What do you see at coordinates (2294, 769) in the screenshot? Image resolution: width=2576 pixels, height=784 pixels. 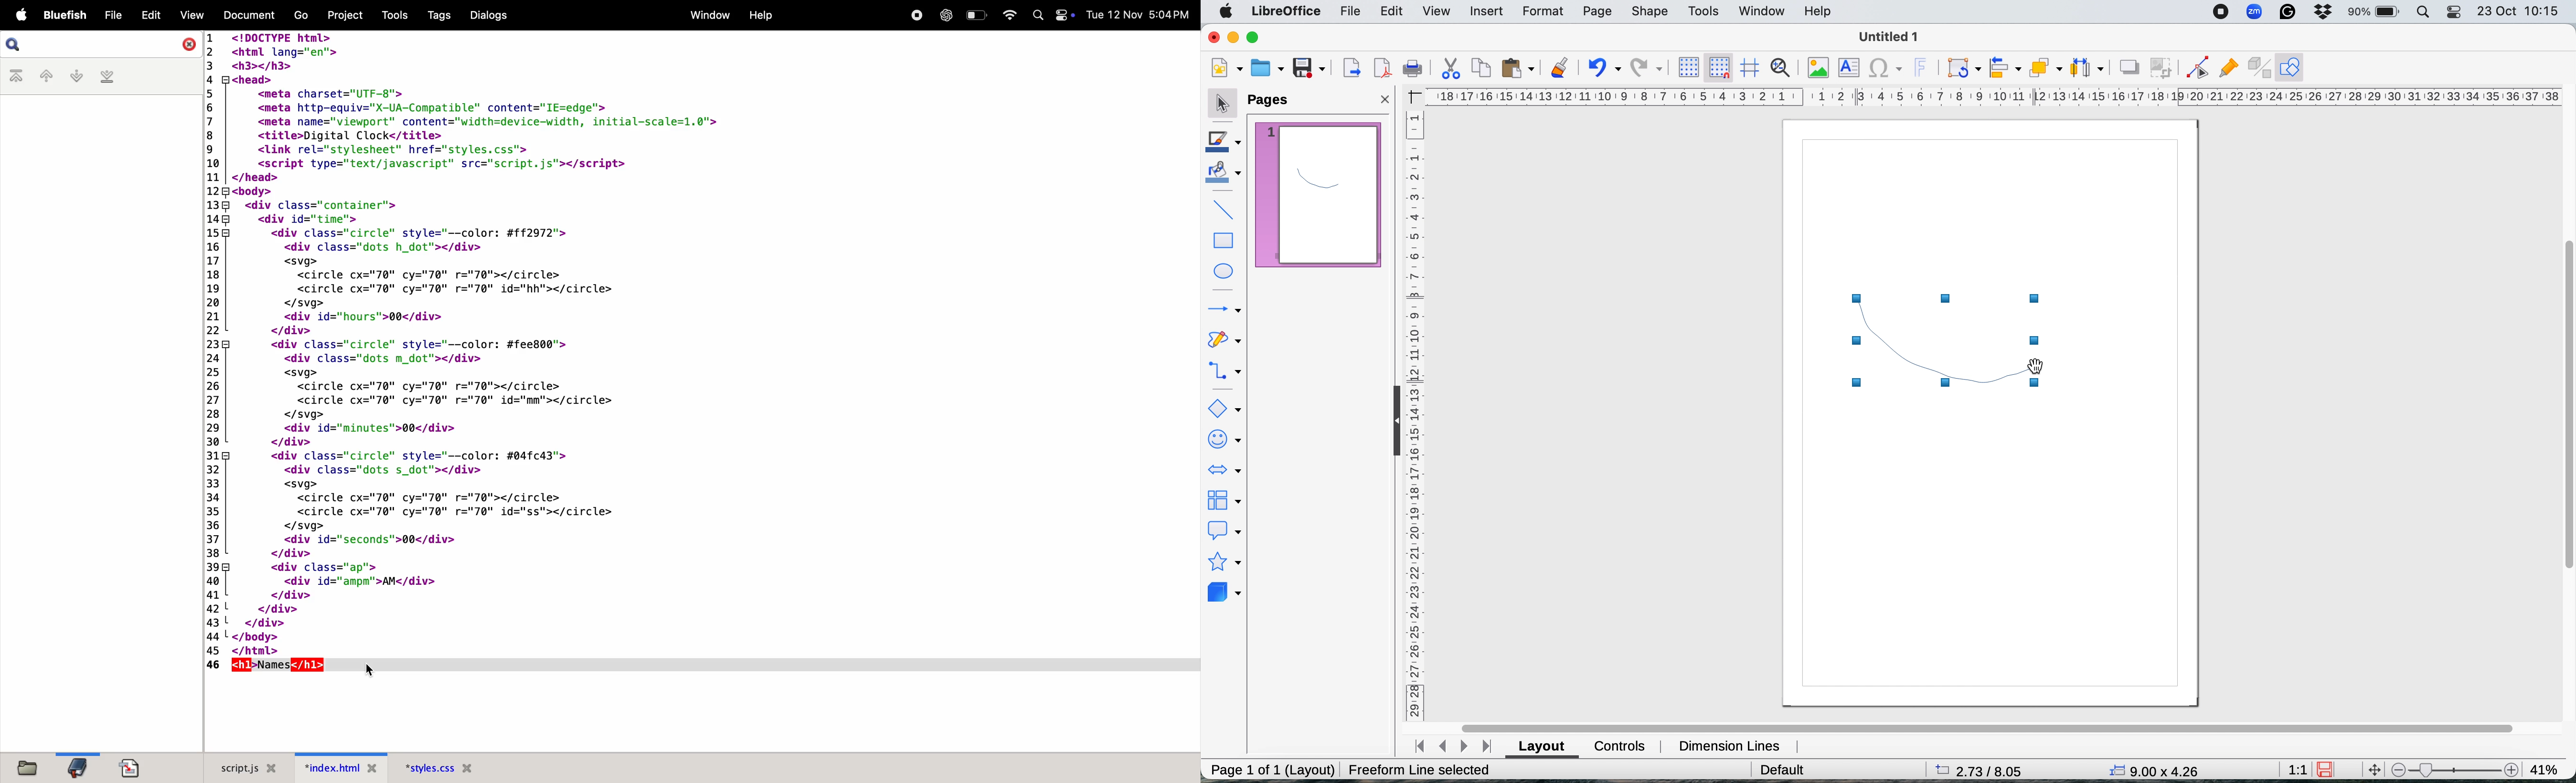 I see `aspect ratio` at bounding box center [2294, 769].